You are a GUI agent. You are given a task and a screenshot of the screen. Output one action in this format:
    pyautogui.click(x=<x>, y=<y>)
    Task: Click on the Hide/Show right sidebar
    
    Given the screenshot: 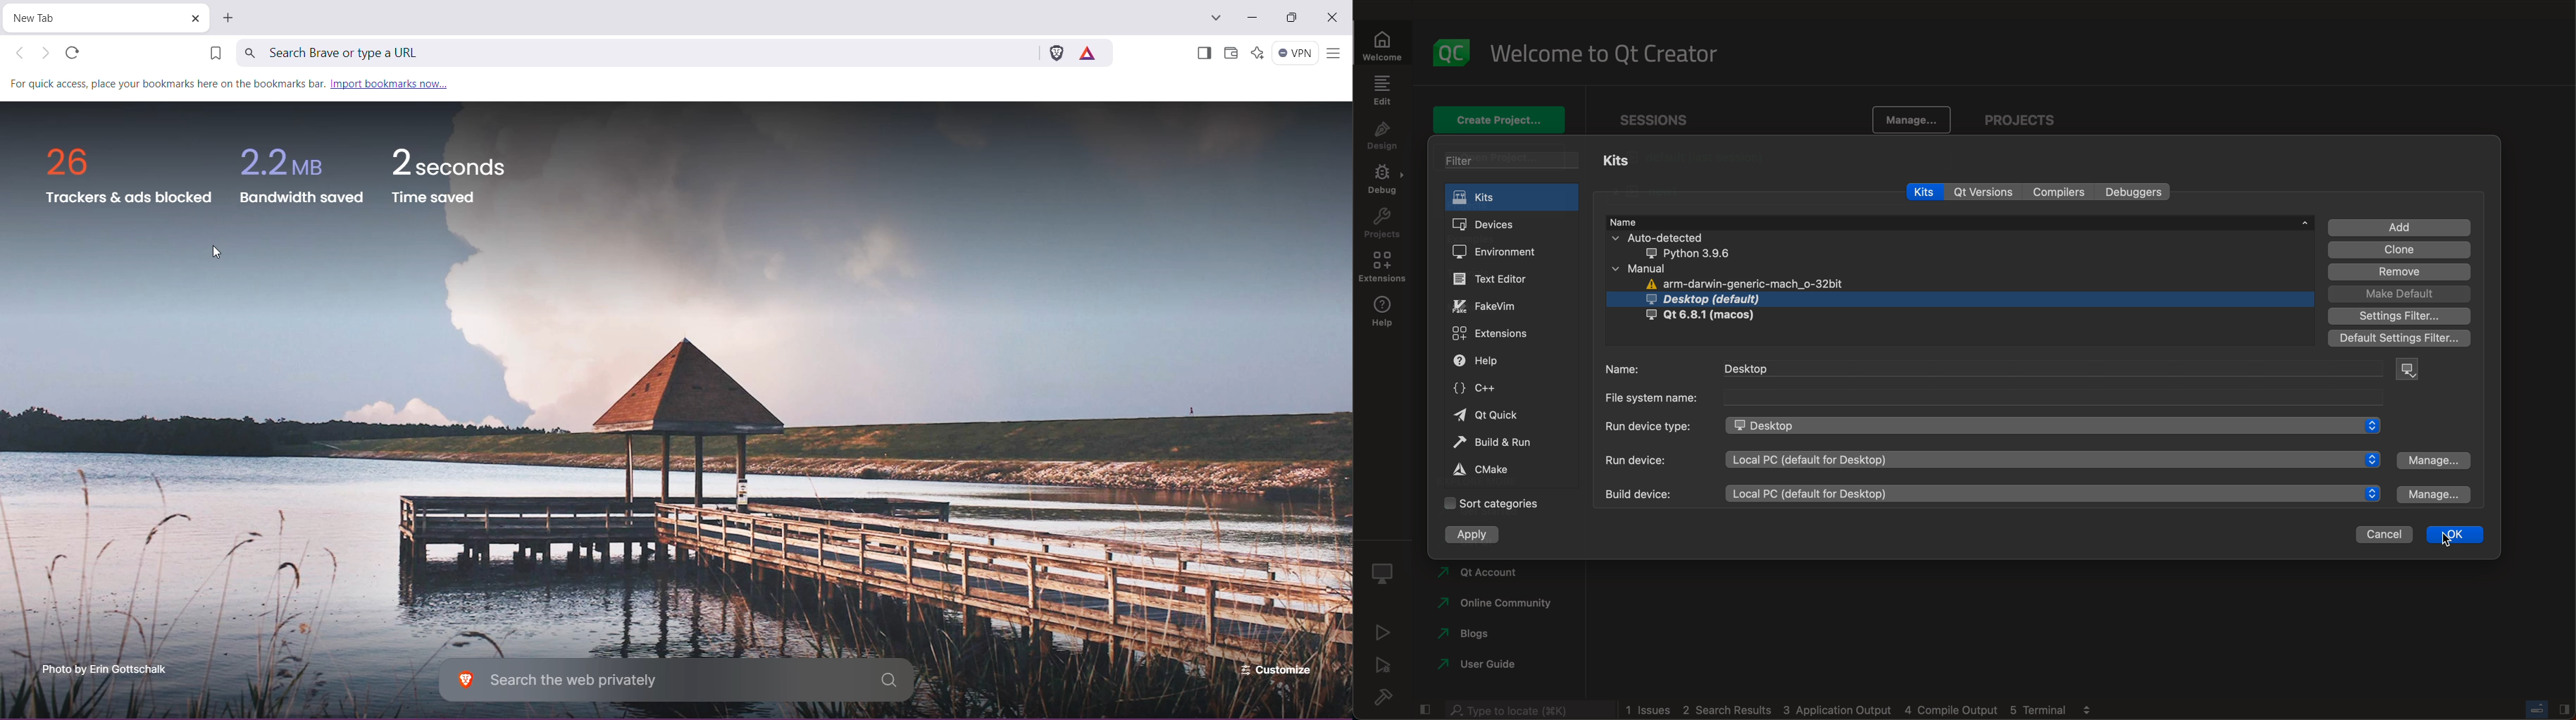 What is the action you would take?
    pyautogui.click(x=2564, y=707)
    